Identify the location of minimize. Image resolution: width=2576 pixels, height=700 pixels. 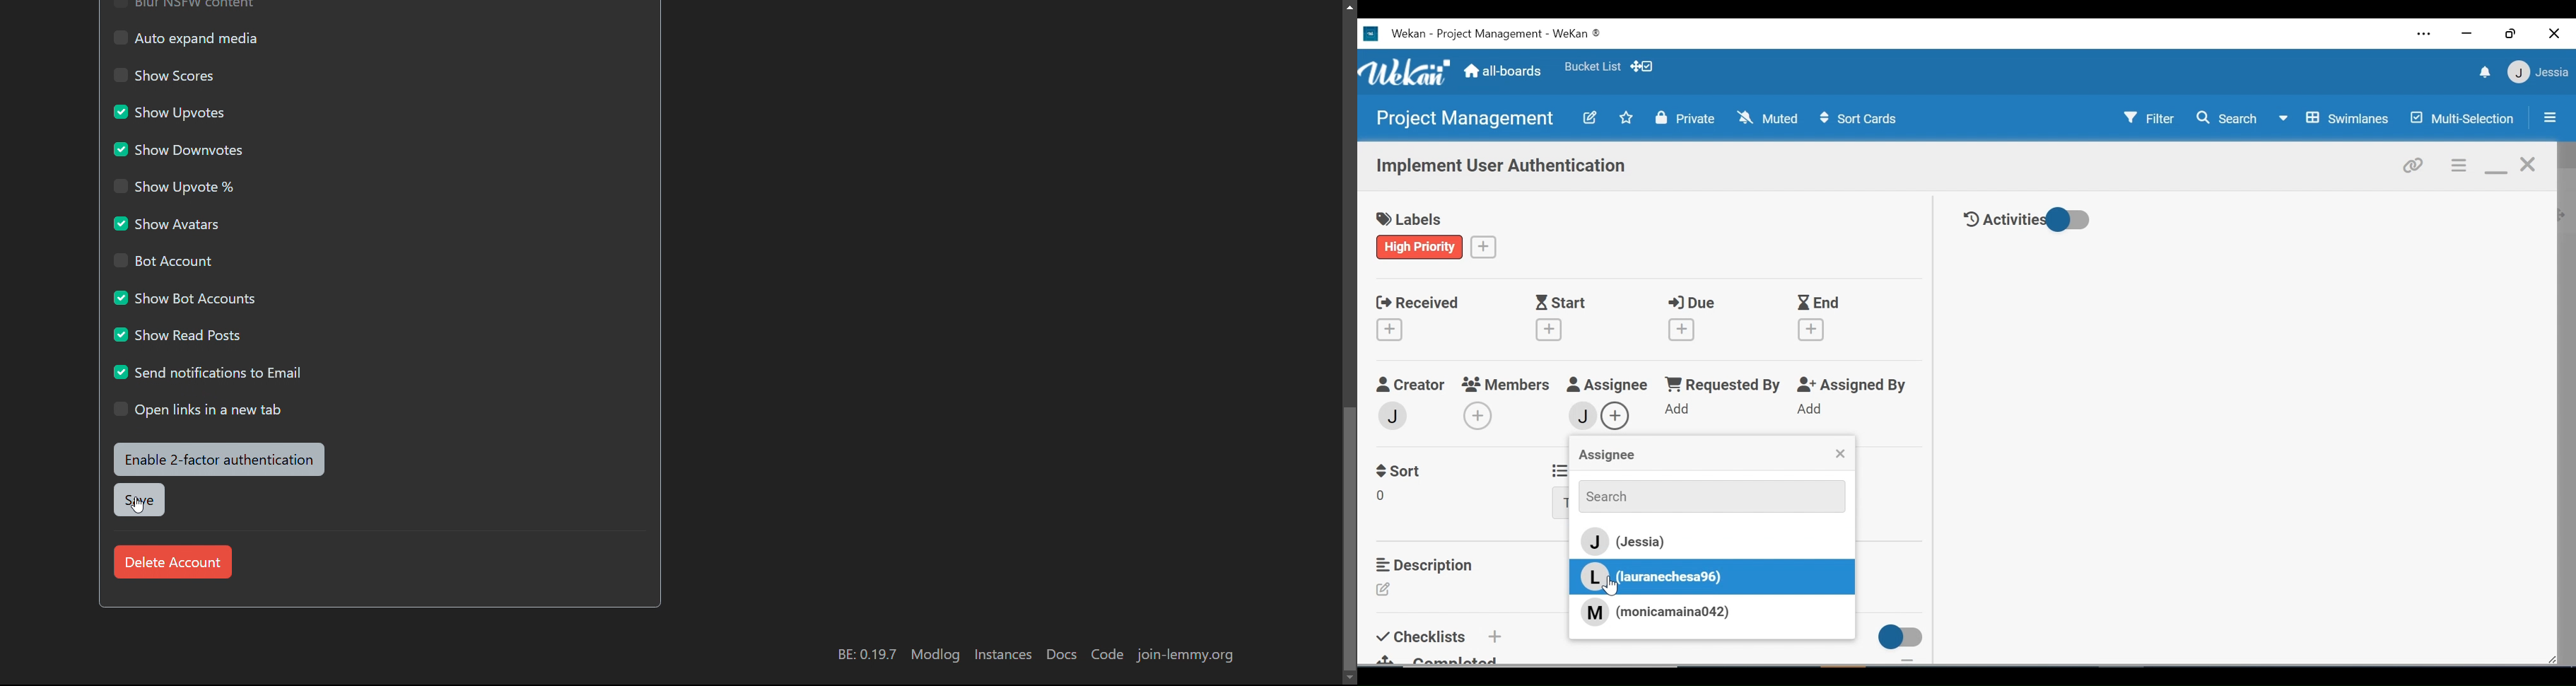
(2496, 166).